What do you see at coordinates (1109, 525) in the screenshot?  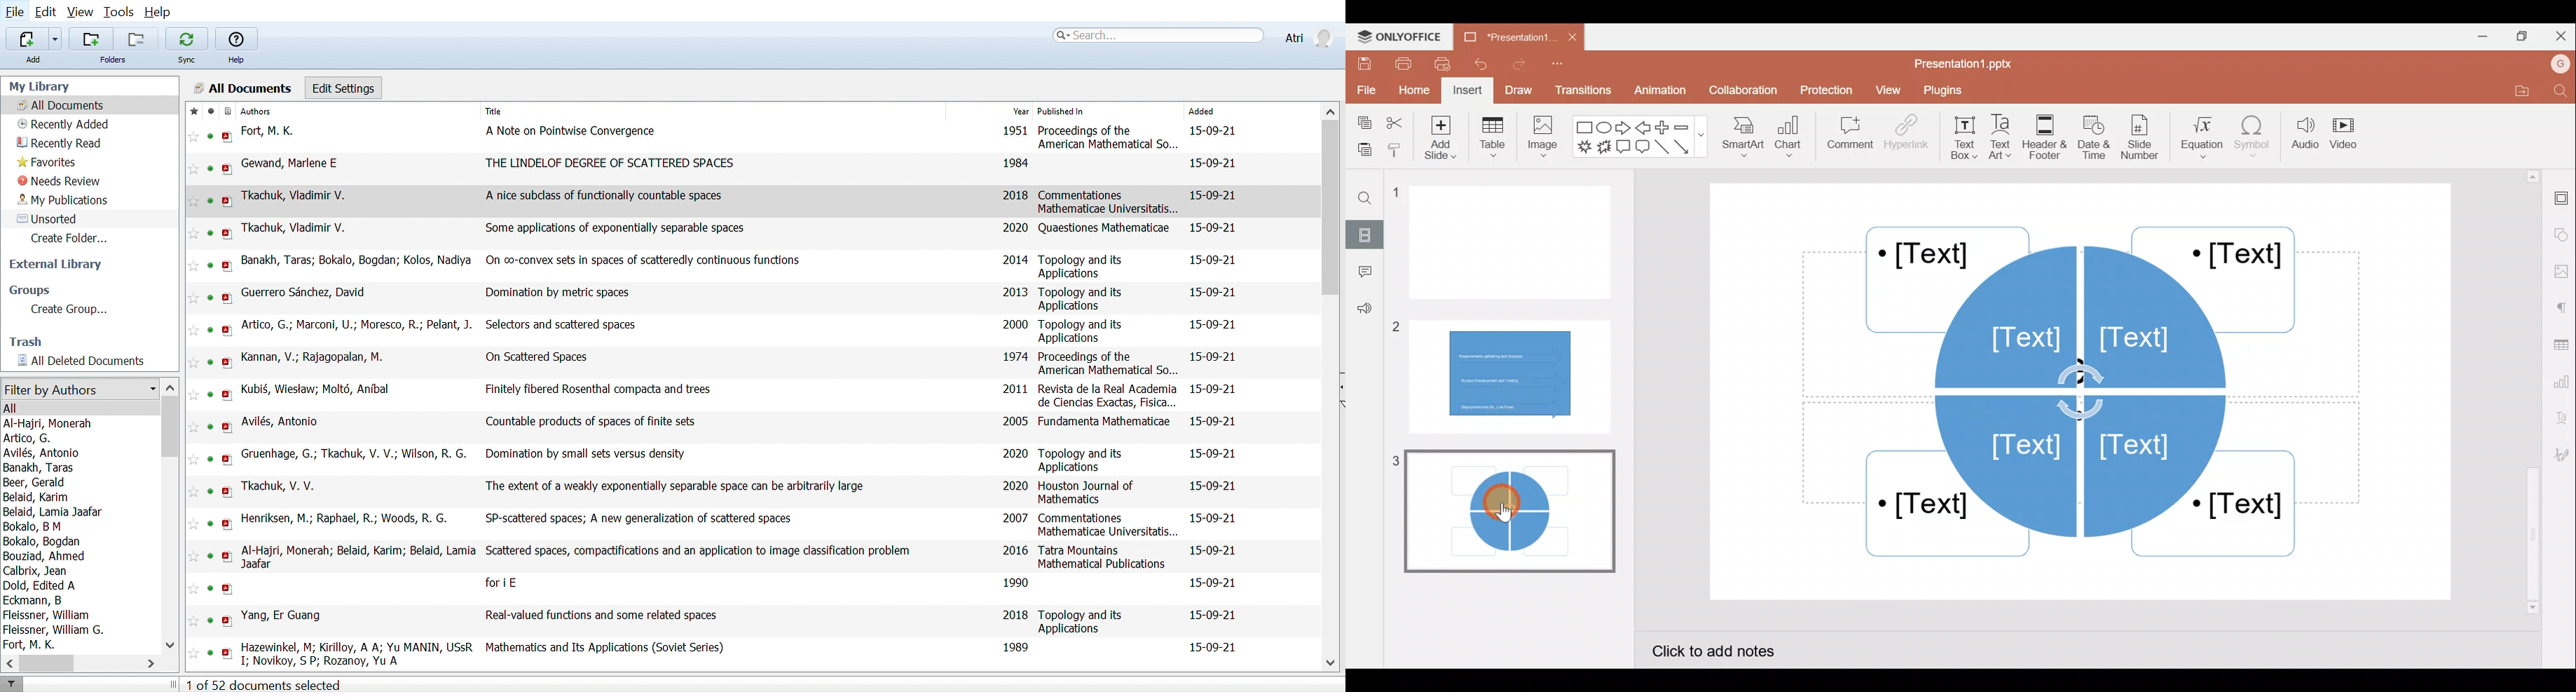 I see `Commentationes Mathematicae Universitatis...` at bounding box center [1109, 525].